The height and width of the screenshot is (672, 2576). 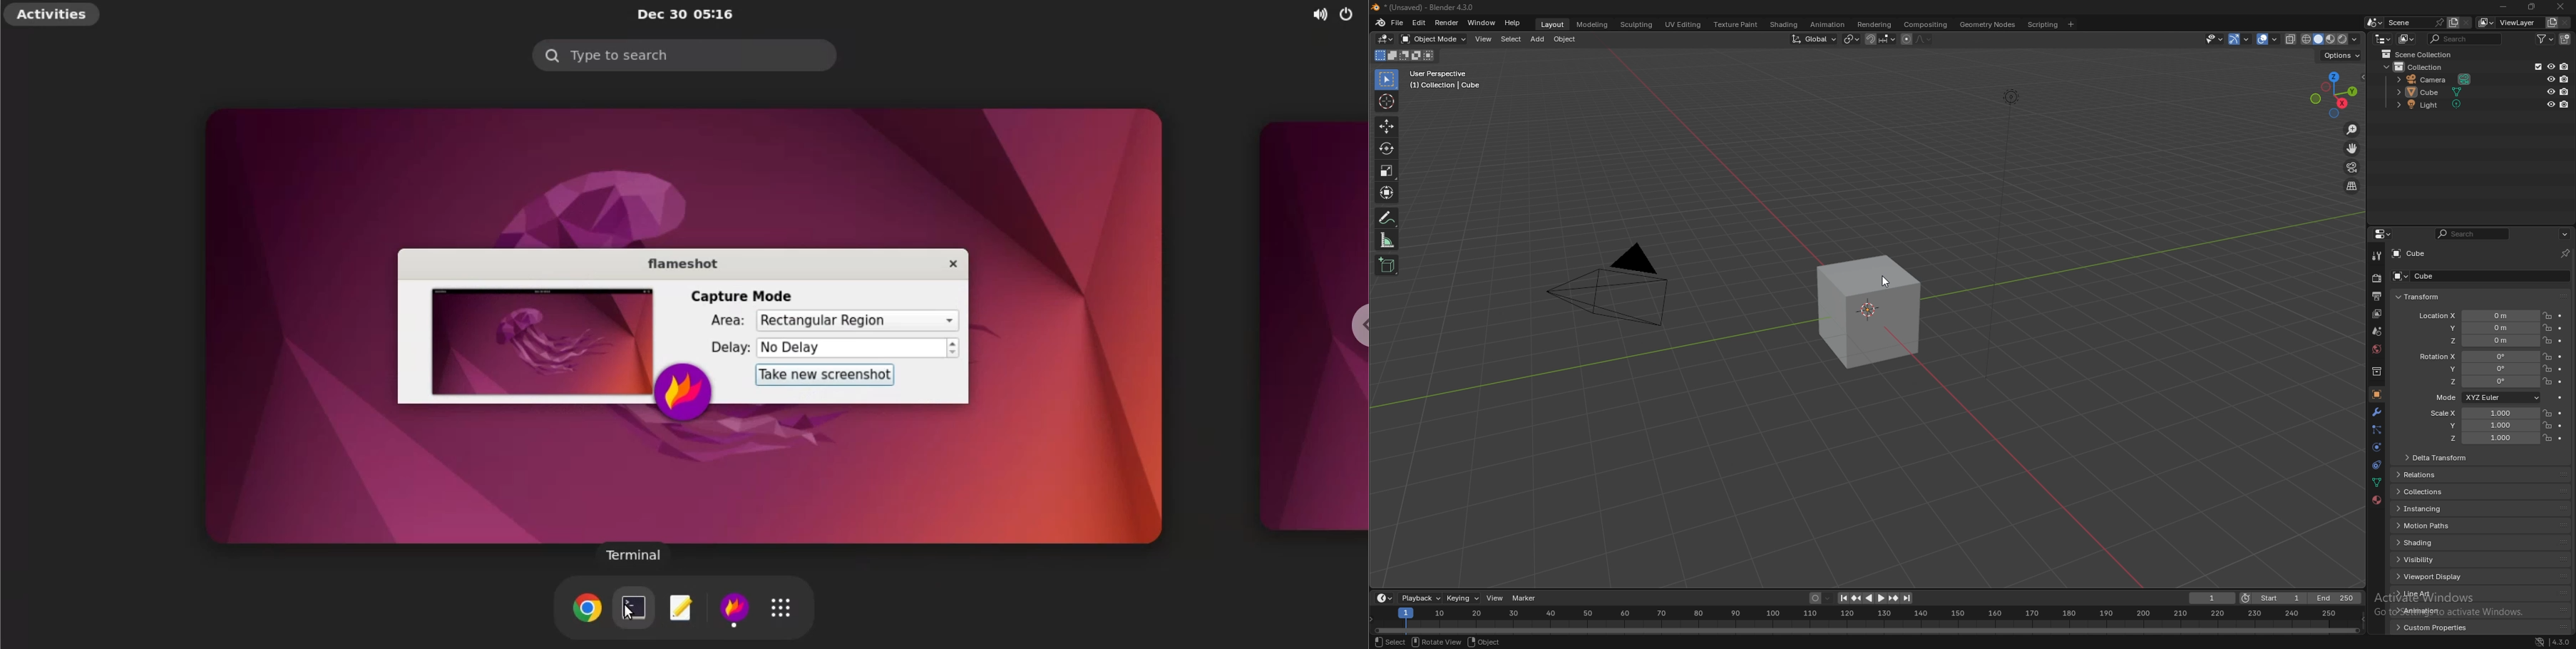 I want to click on animate property, so click(x=2560, y=316).